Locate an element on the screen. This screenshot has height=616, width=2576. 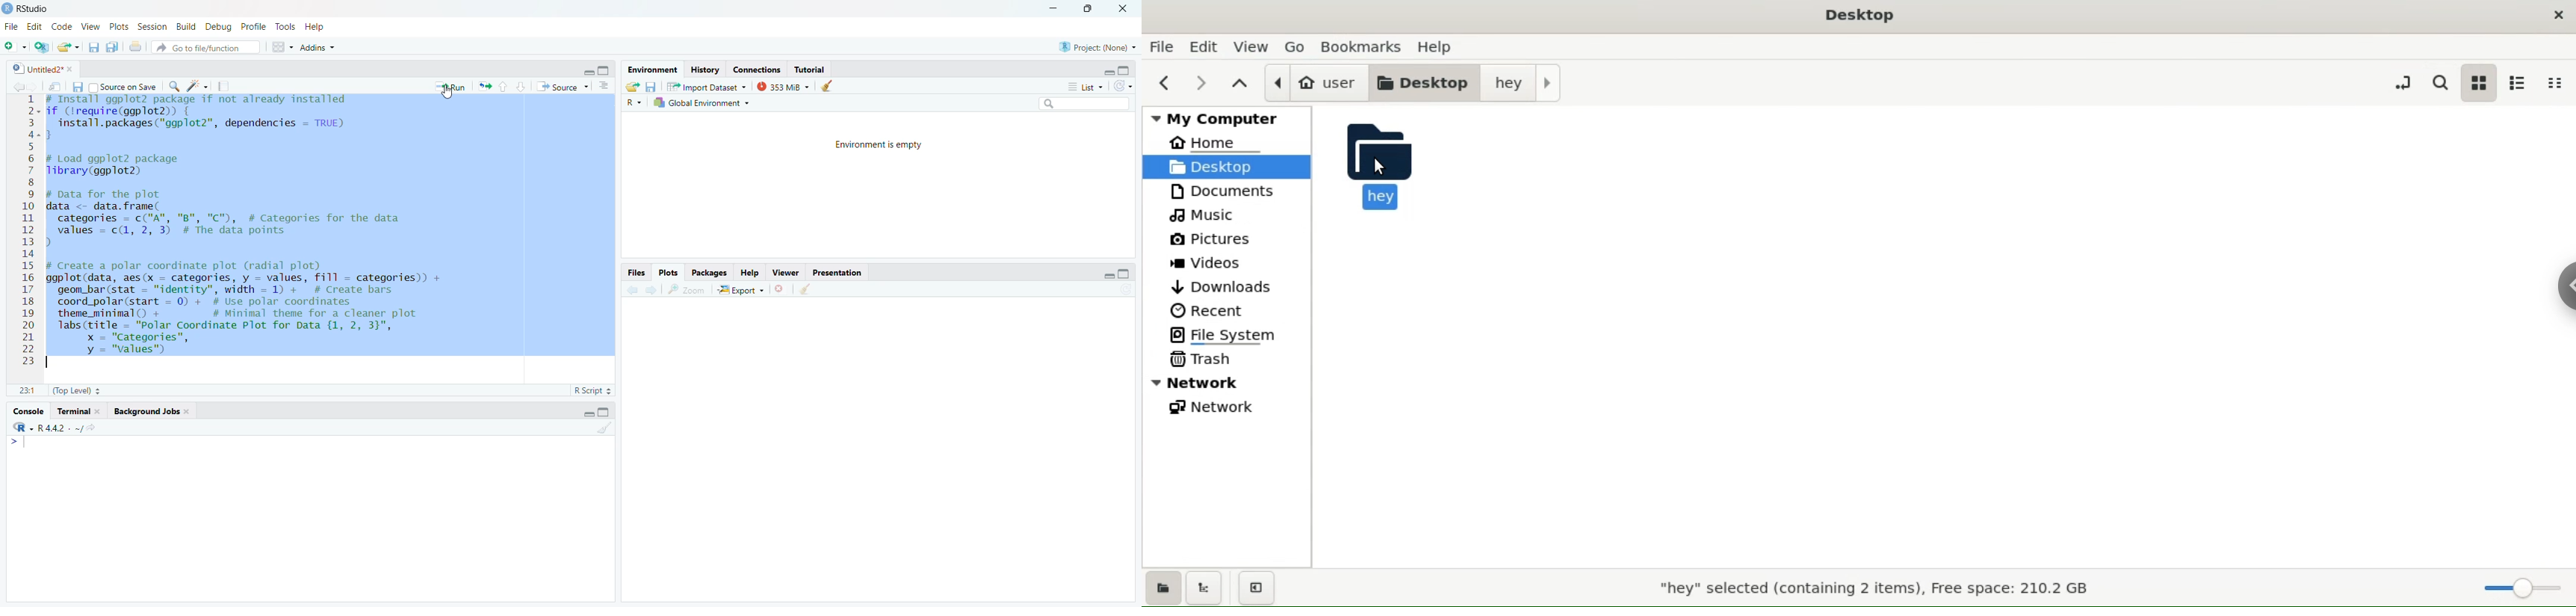
Packages is located at coordinates (713, 273).